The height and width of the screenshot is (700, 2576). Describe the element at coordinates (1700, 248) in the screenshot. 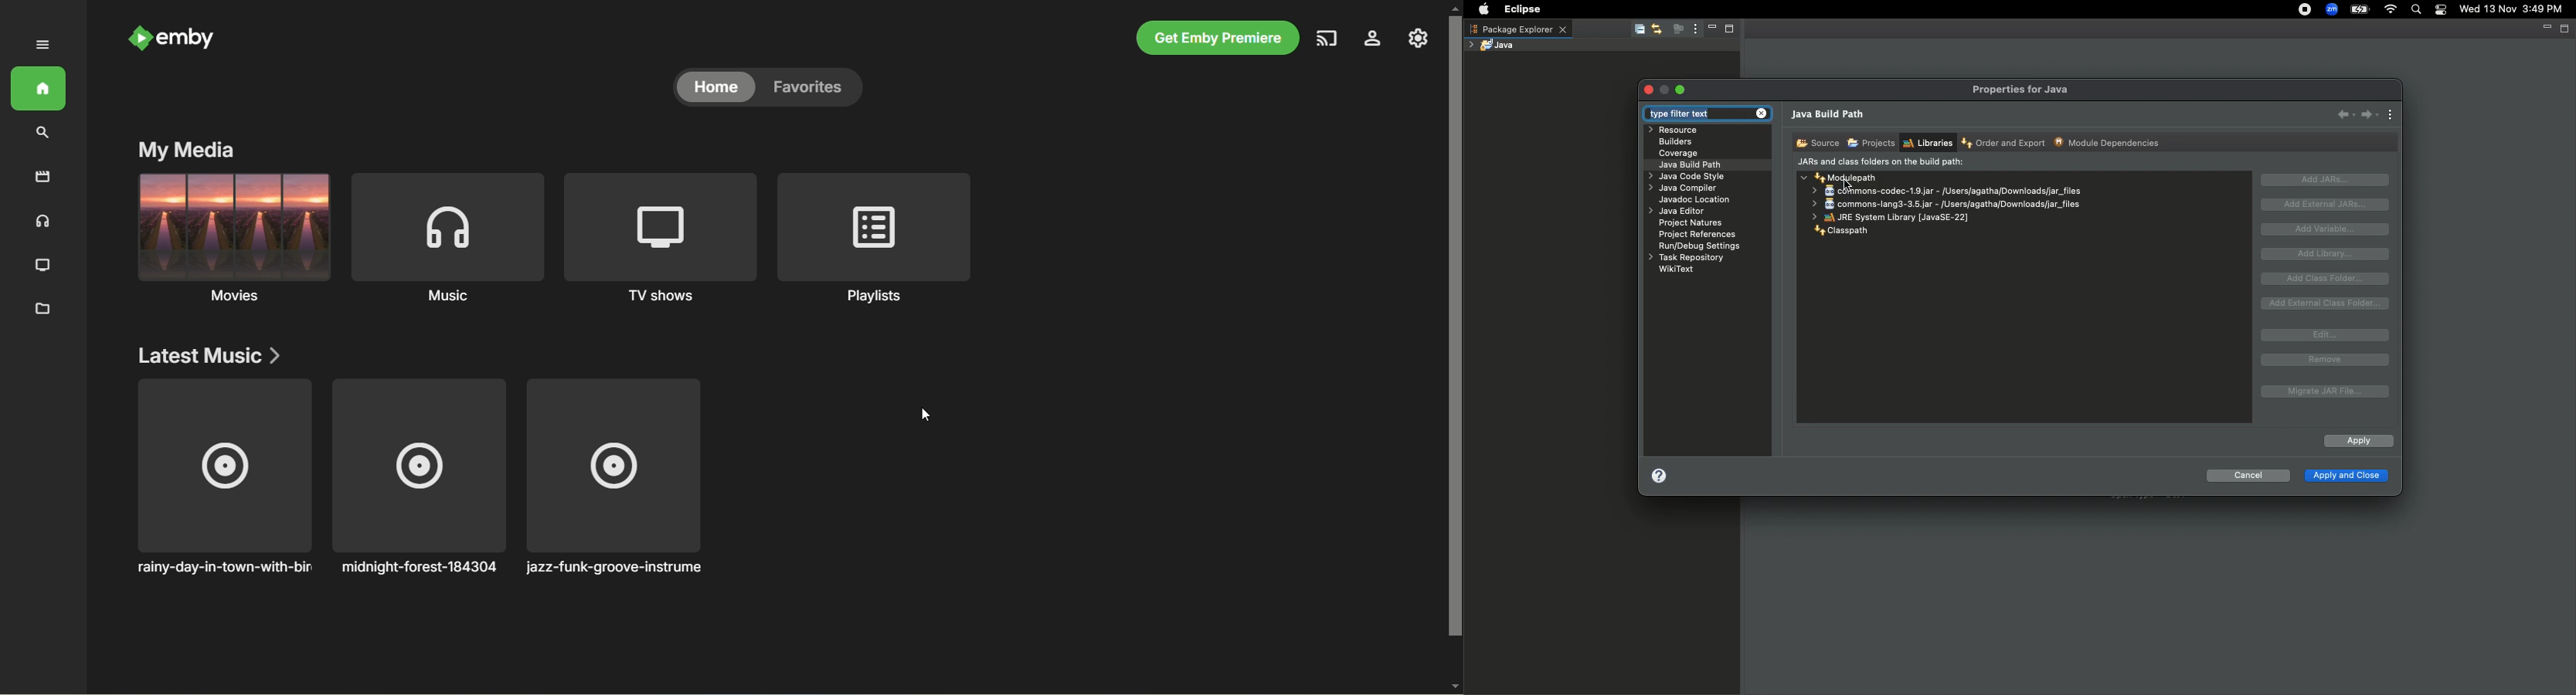

I see `RuryDebug` at that location.